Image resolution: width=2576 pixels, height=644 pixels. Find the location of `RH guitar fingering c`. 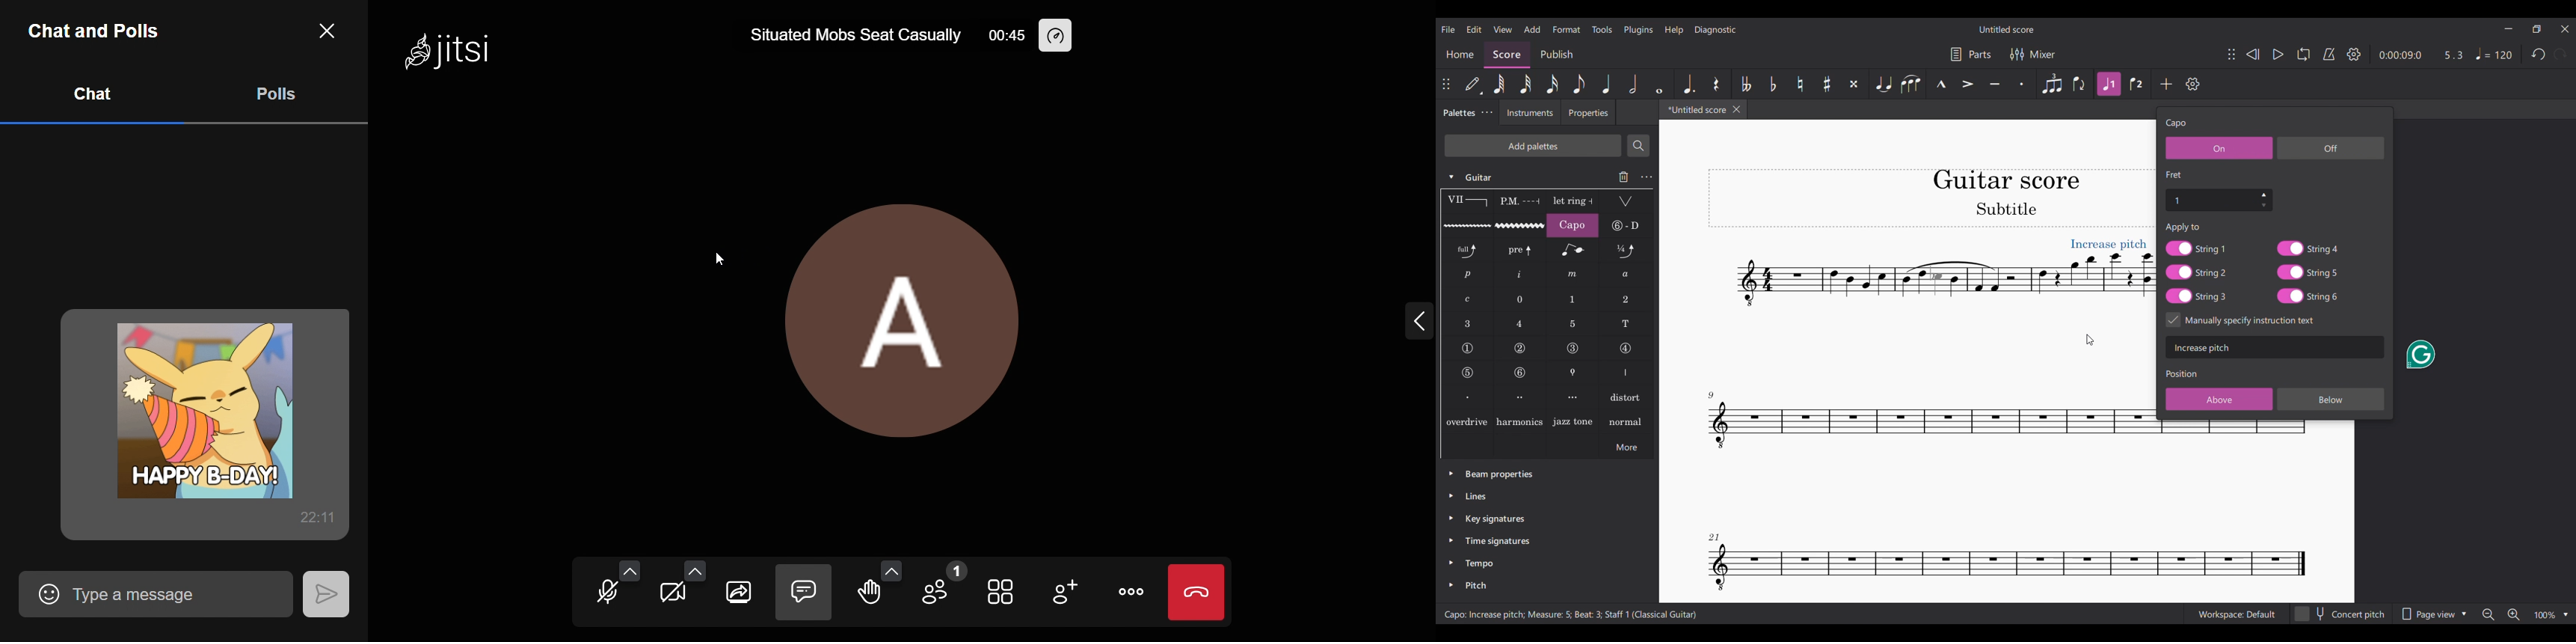

RH guitar fingering c is located at coordinates (1468, 300).